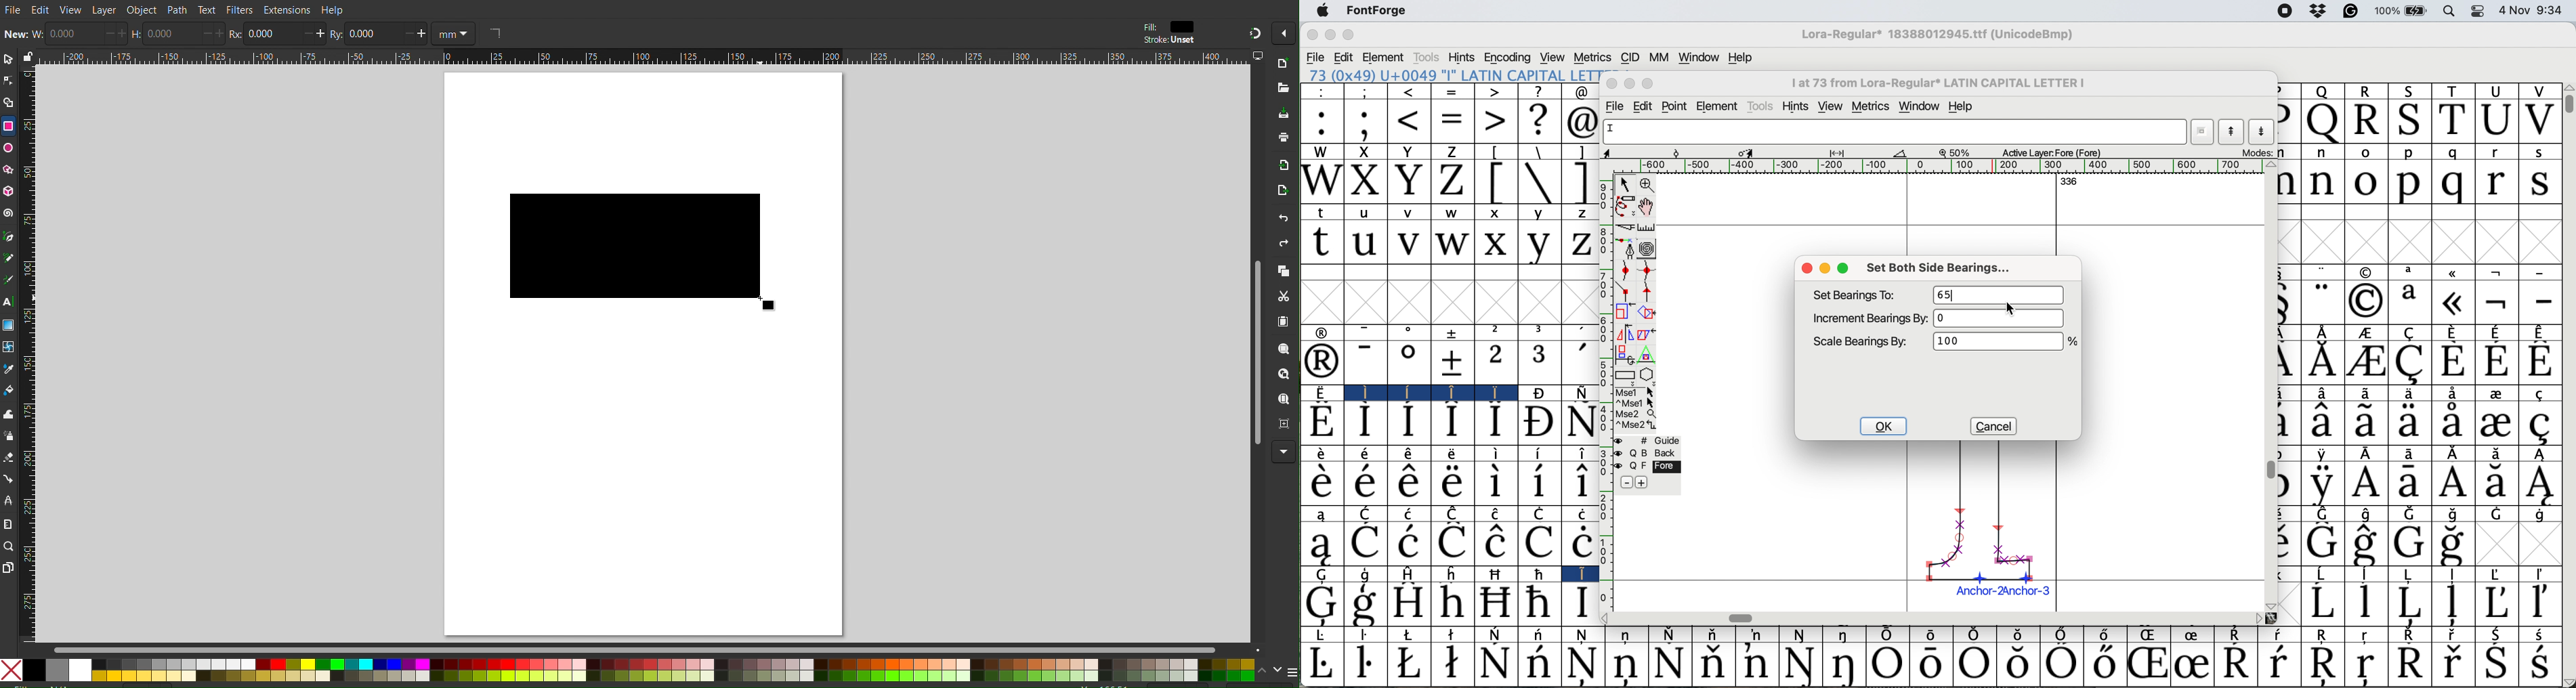 This screenshot has width=2576, height=700. What do you see at coordinates (1836, 151) in the screenshot?
I see `` at bounding box center [1836, 151].